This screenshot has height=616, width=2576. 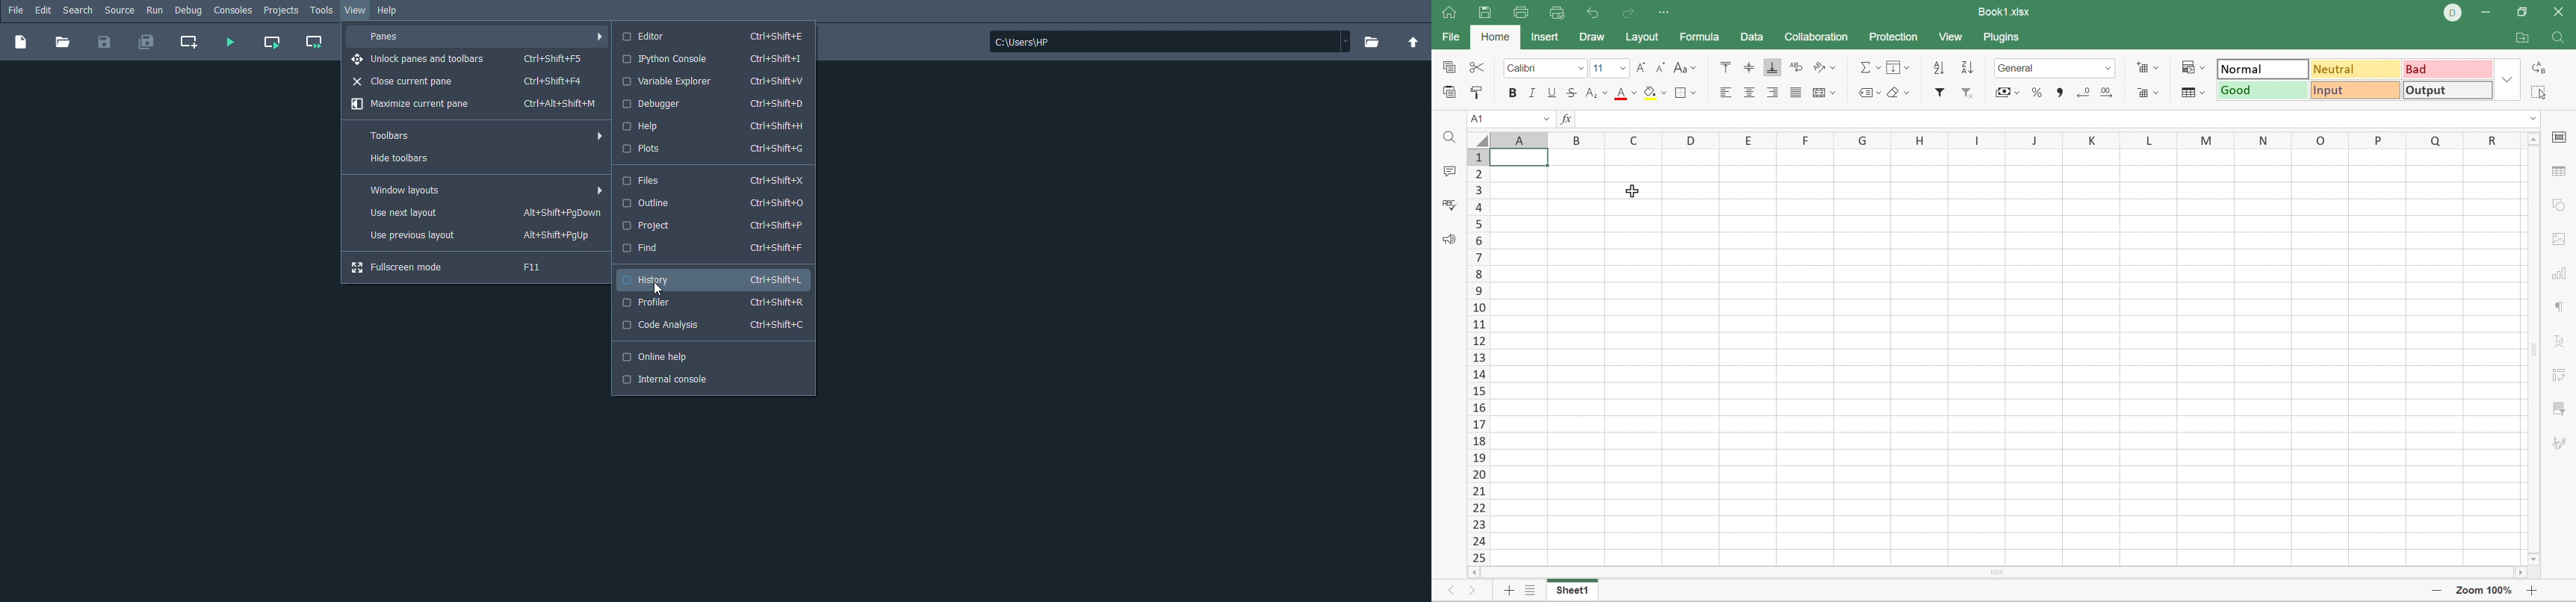 I want to click on Source, so click(x=120, y=10).